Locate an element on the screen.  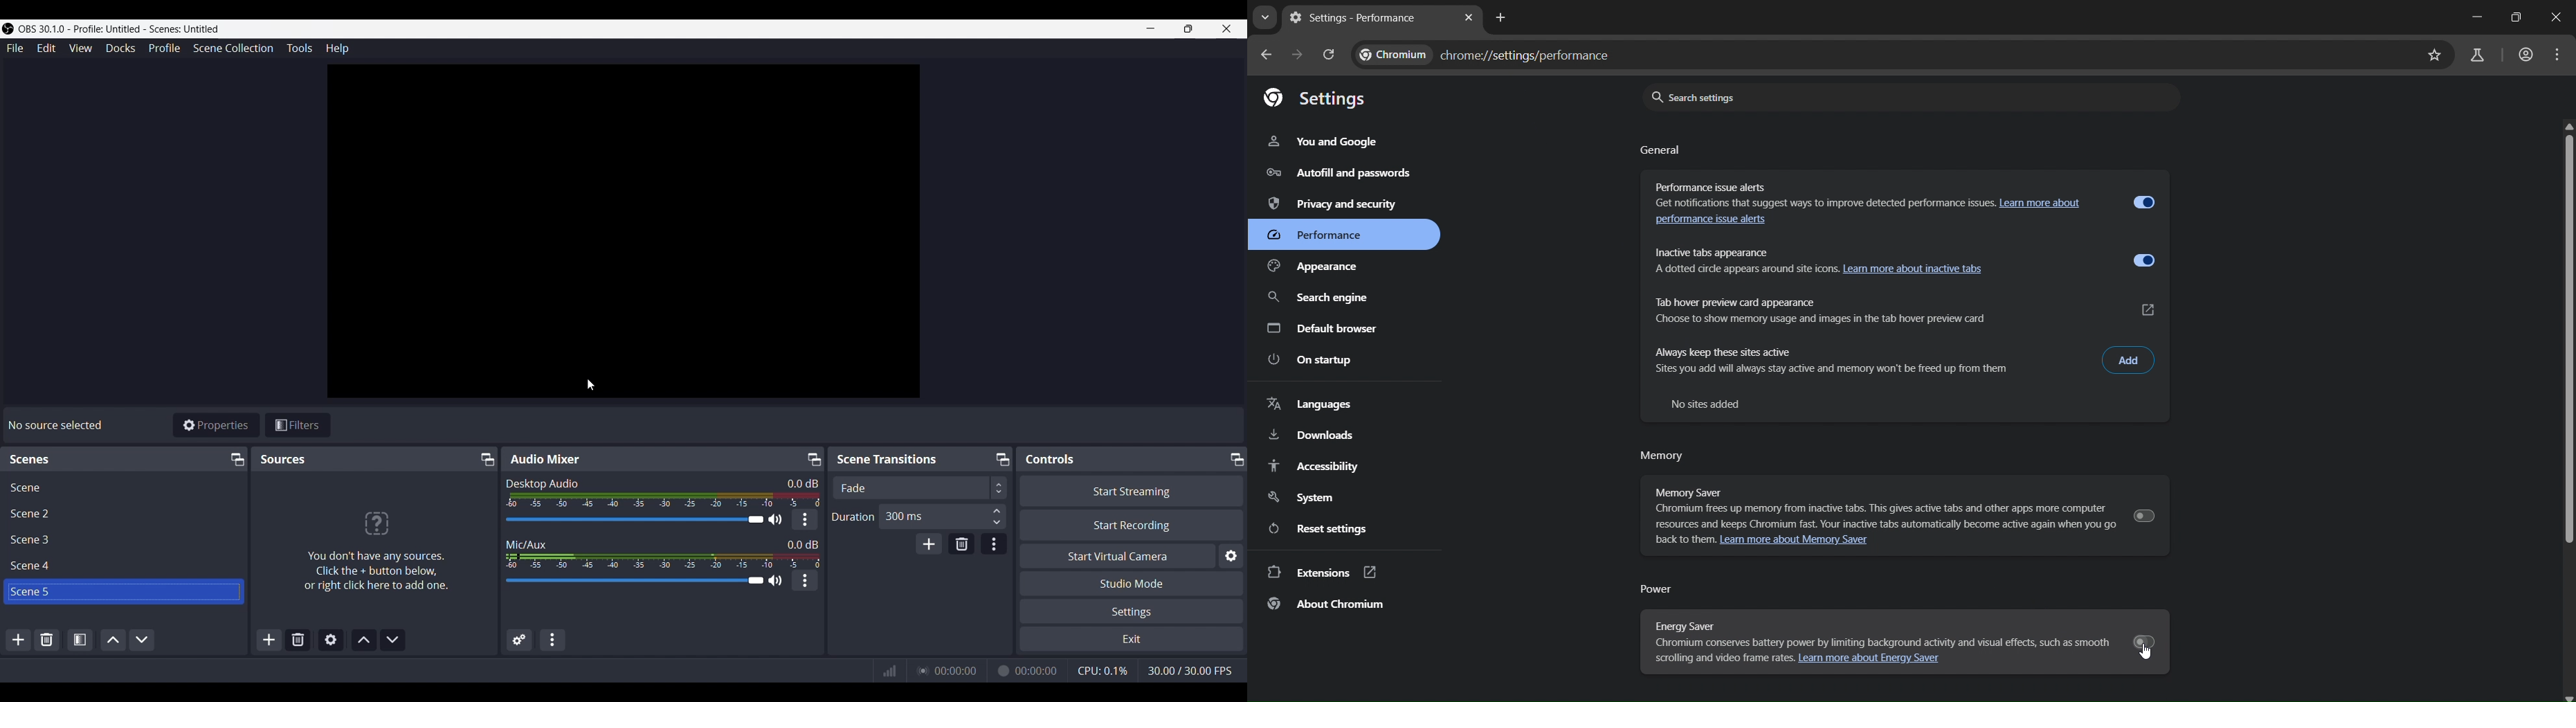
30.00/30.00 FPS is located at coordinates (1196, 672).